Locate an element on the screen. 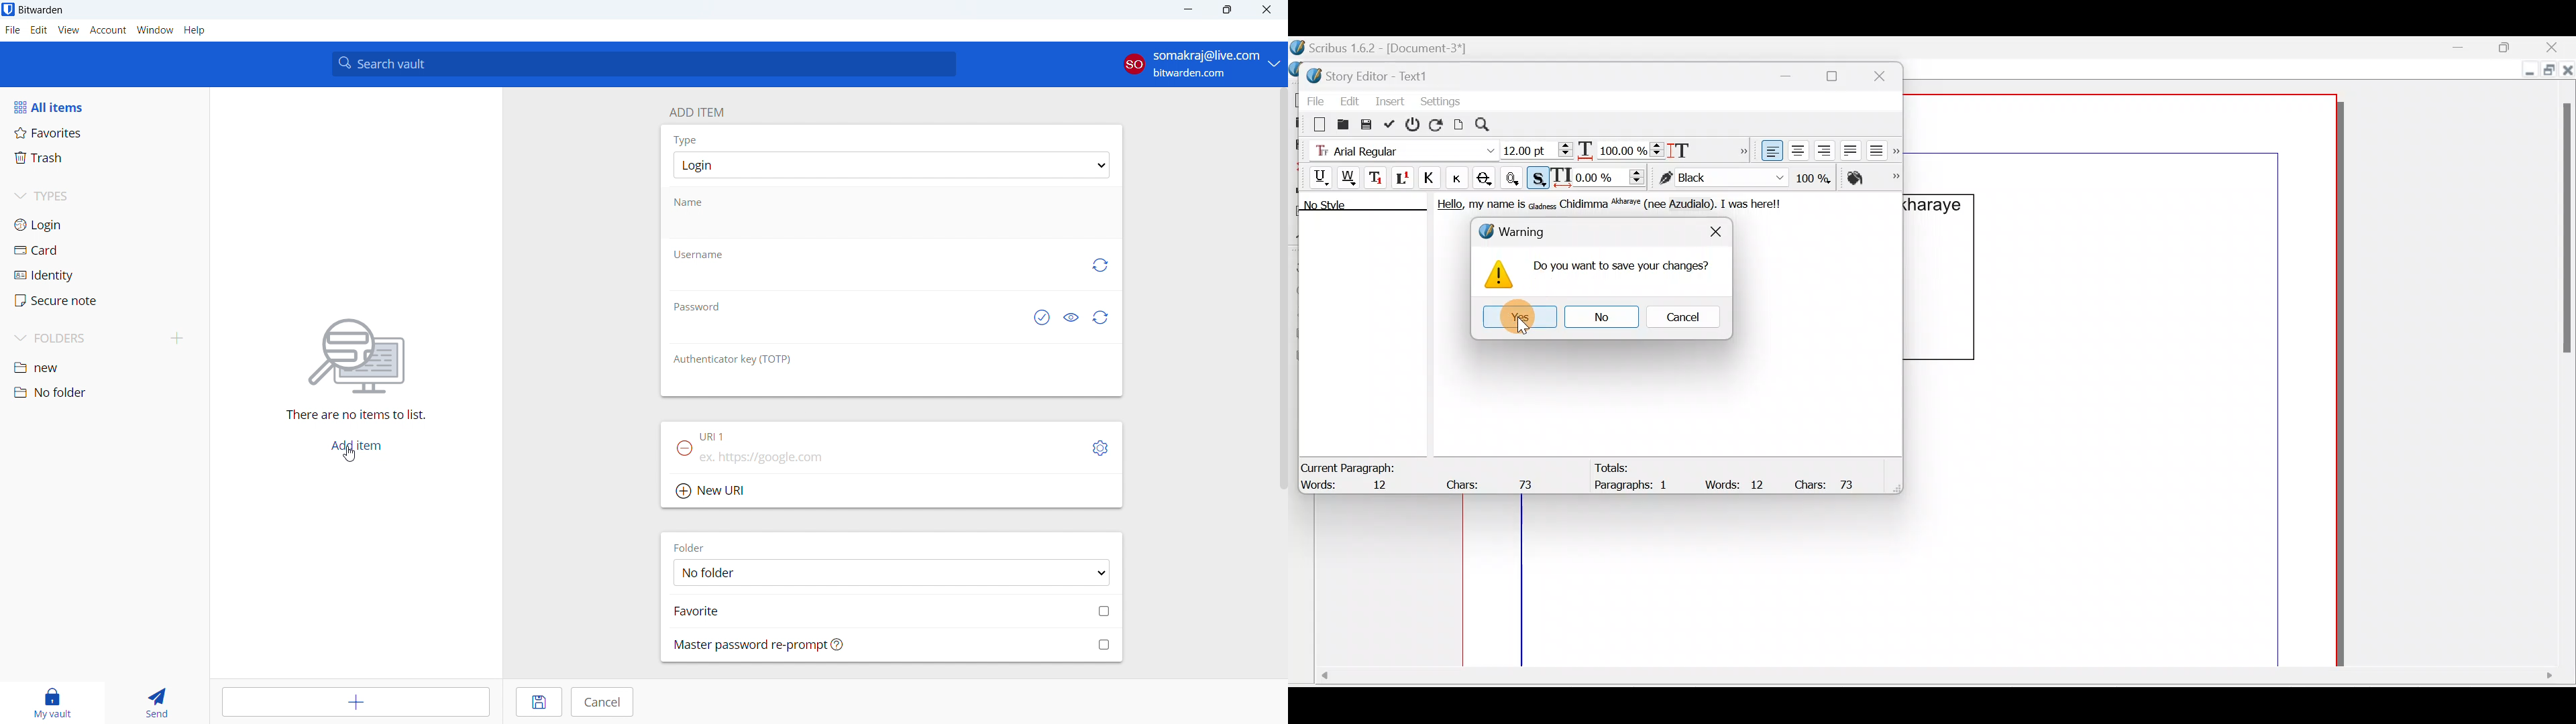 The width and height of the screenshot is (2576, 728). Hello, is located at coordinates (1446, 206).